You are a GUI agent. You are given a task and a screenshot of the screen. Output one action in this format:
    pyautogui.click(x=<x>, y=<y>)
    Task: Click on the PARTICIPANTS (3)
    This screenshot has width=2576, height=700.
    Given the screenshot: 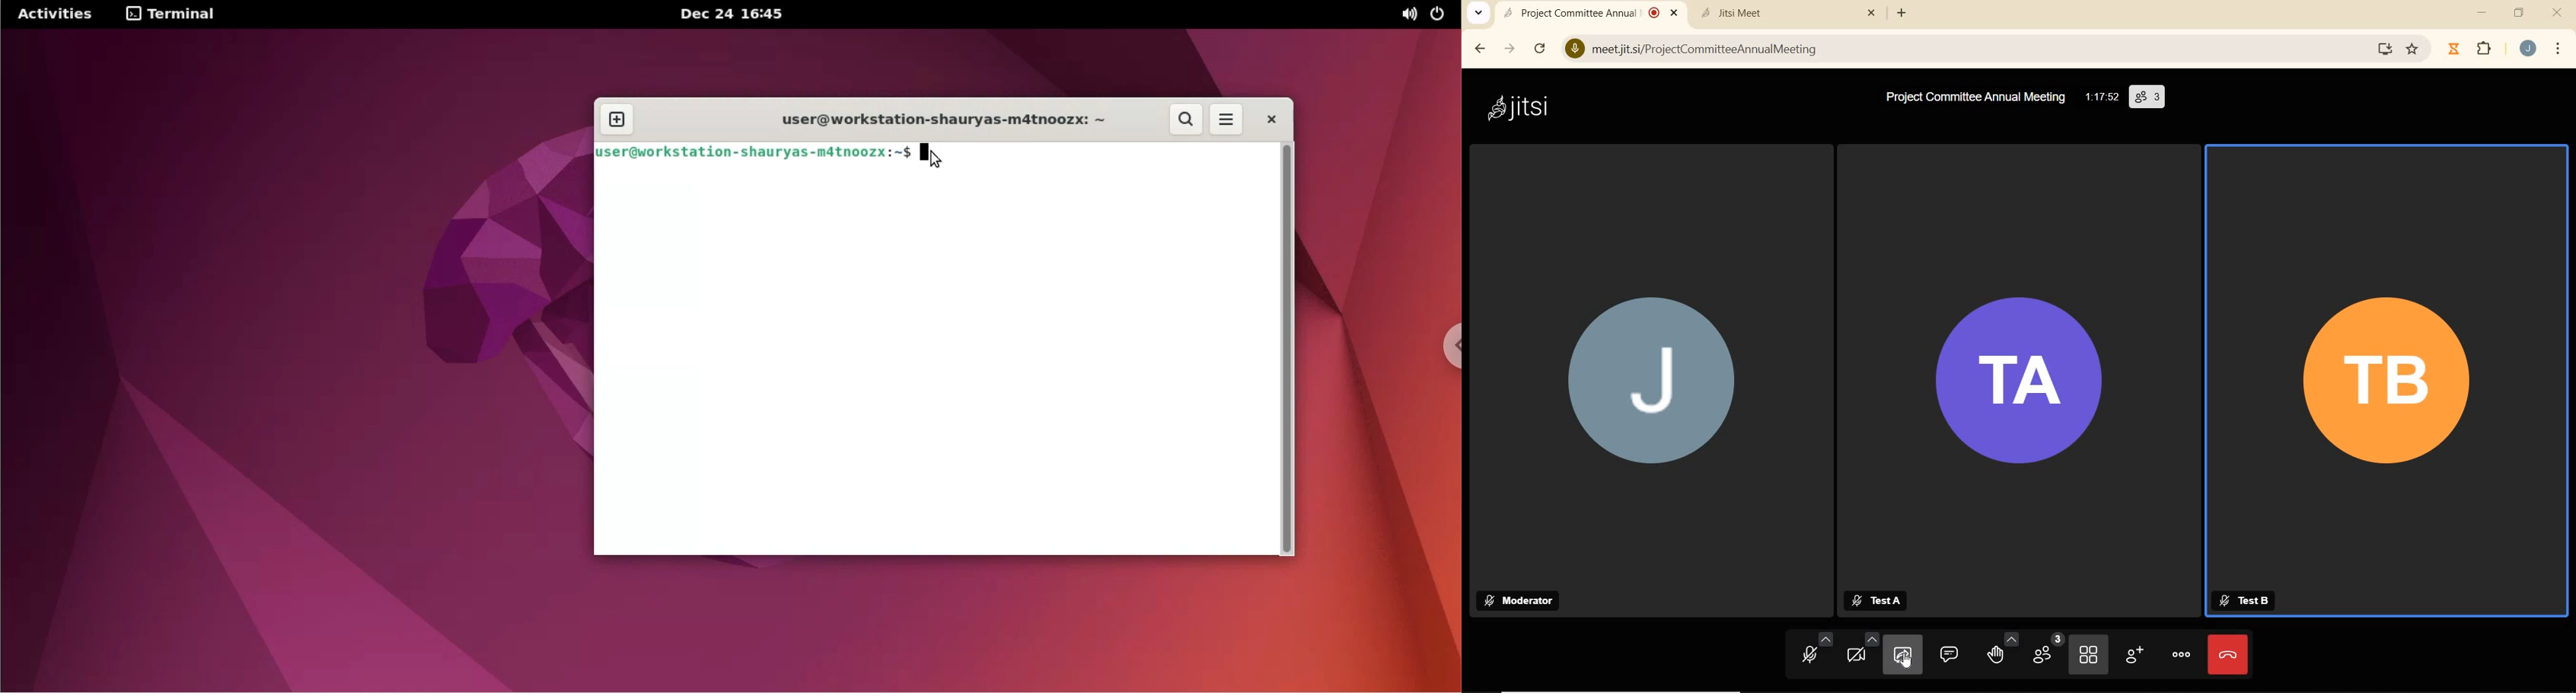 What is the action you would take?
    pyautogui.click(x=2150, y=97)
    